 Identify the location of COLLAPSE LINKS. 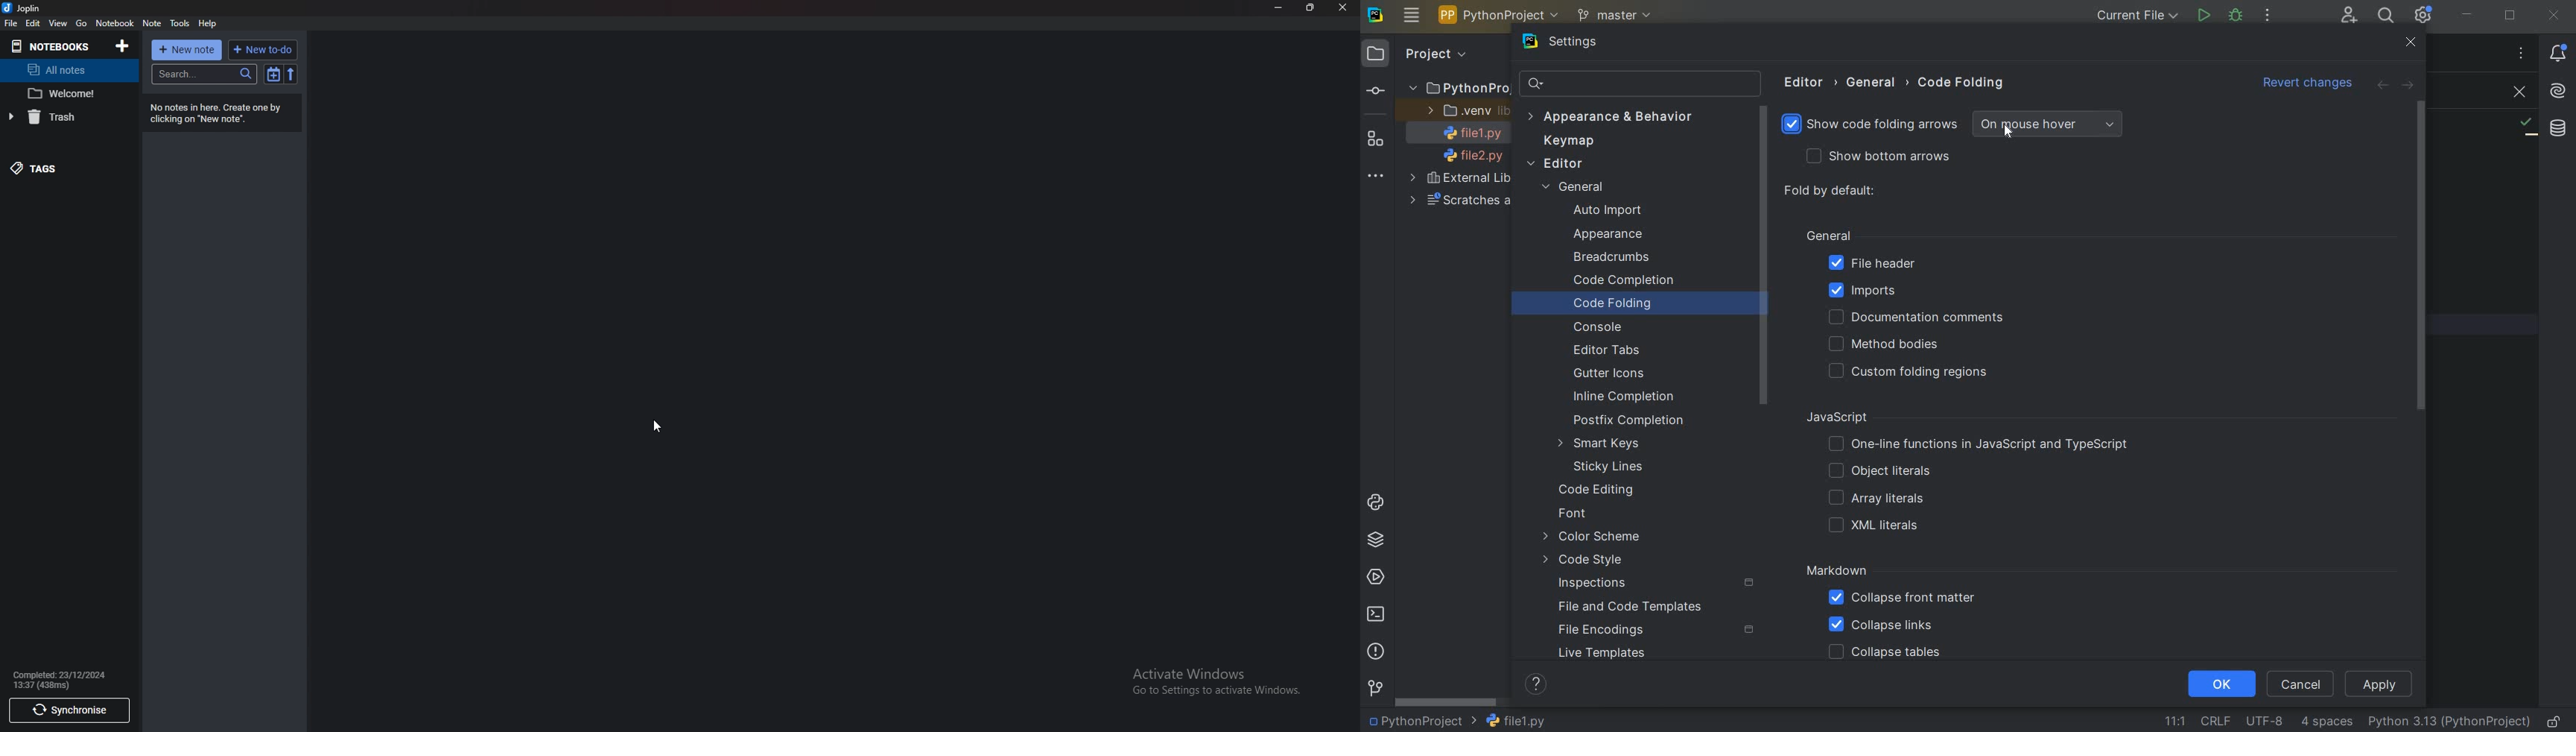
(1881, 625).